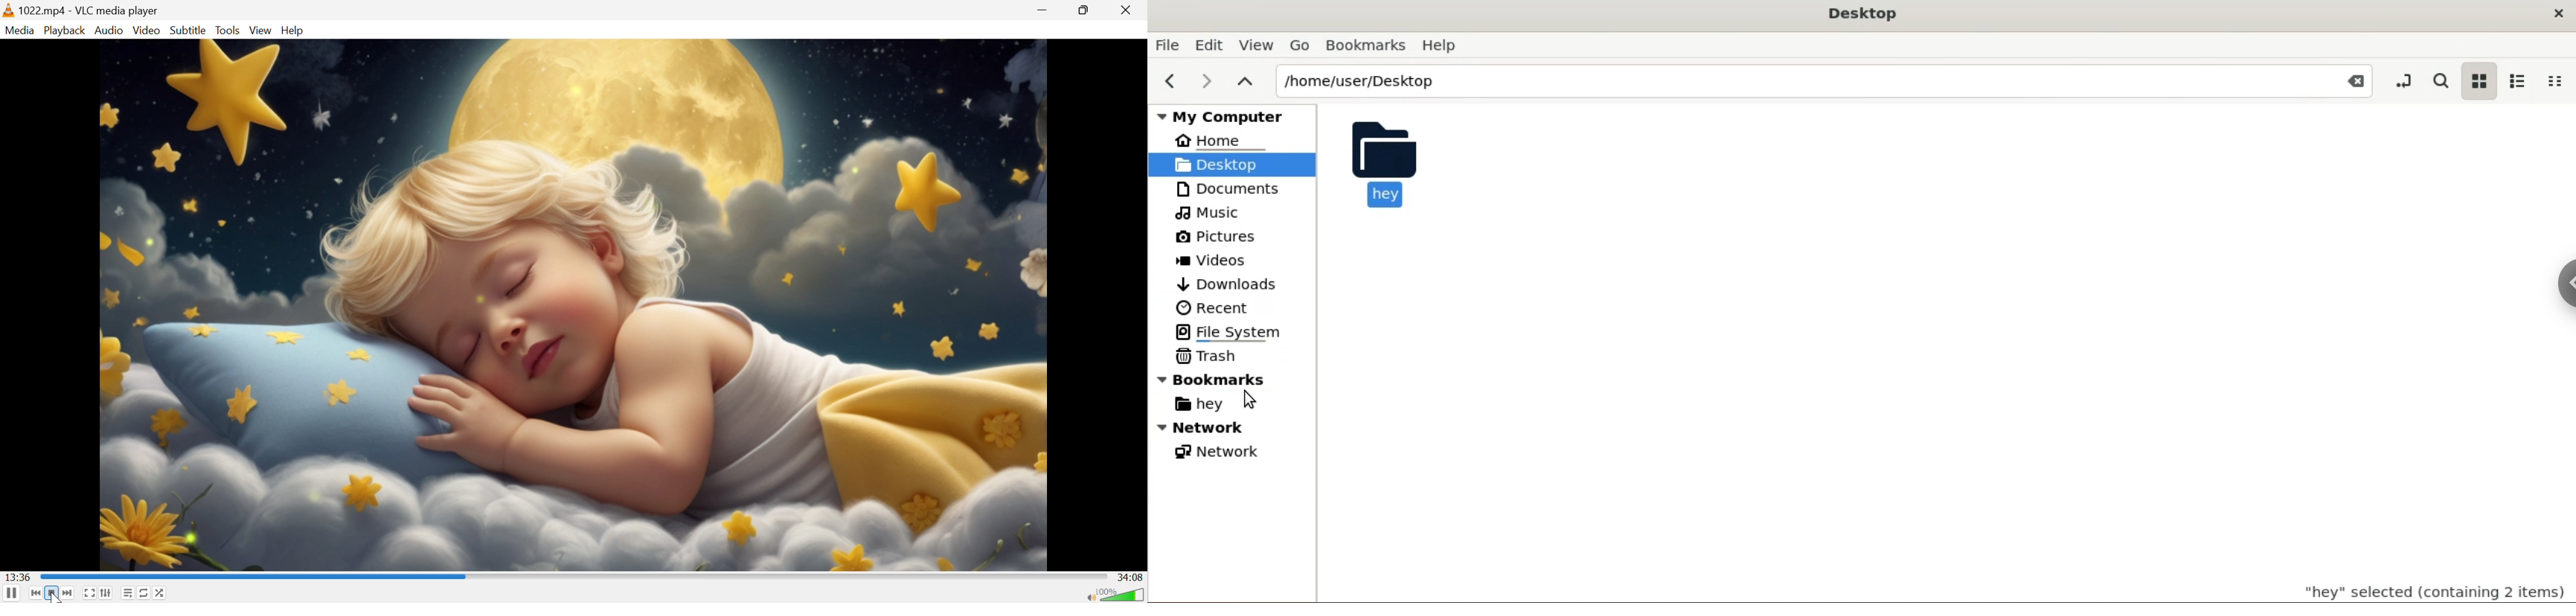 This screenshot has width=2576, height=616. I want to click on Random, so click(163, 593).